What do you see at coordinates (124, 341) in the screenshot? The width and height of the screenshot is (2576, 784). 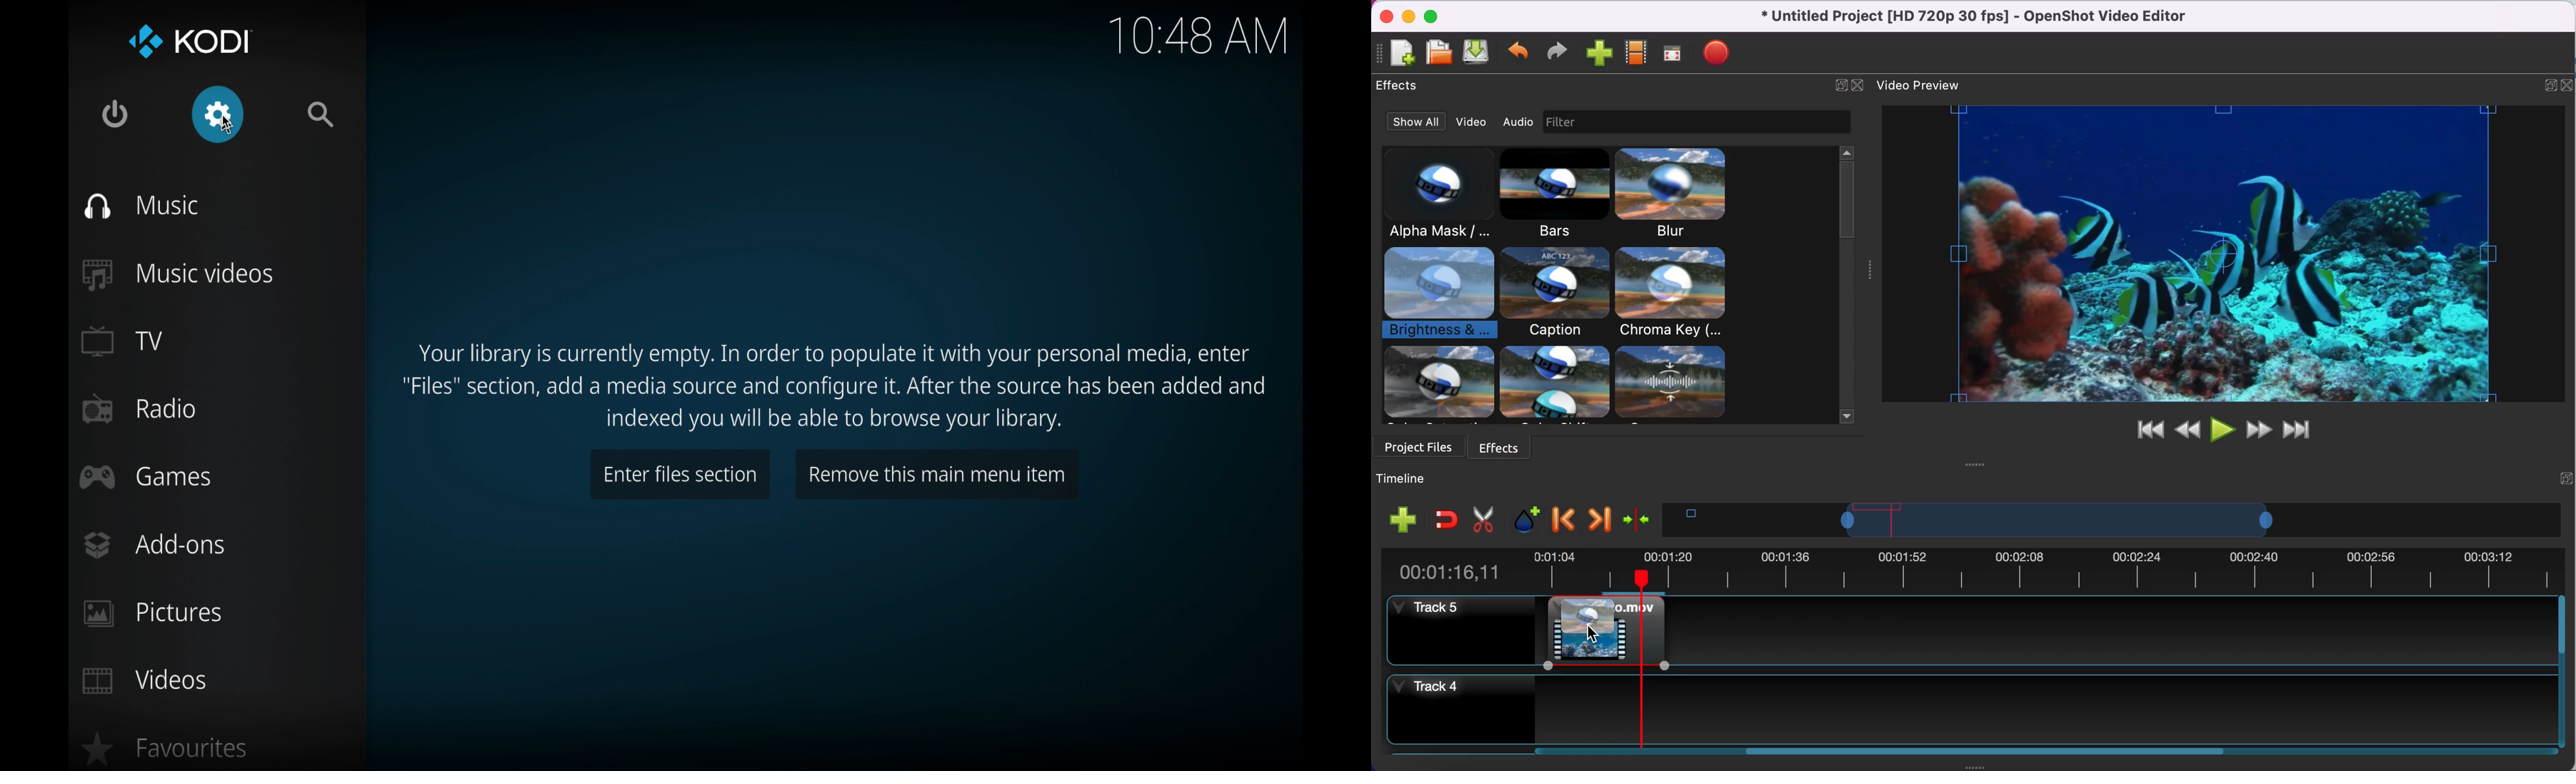 I see `TV` at bounding box center [124, 341].